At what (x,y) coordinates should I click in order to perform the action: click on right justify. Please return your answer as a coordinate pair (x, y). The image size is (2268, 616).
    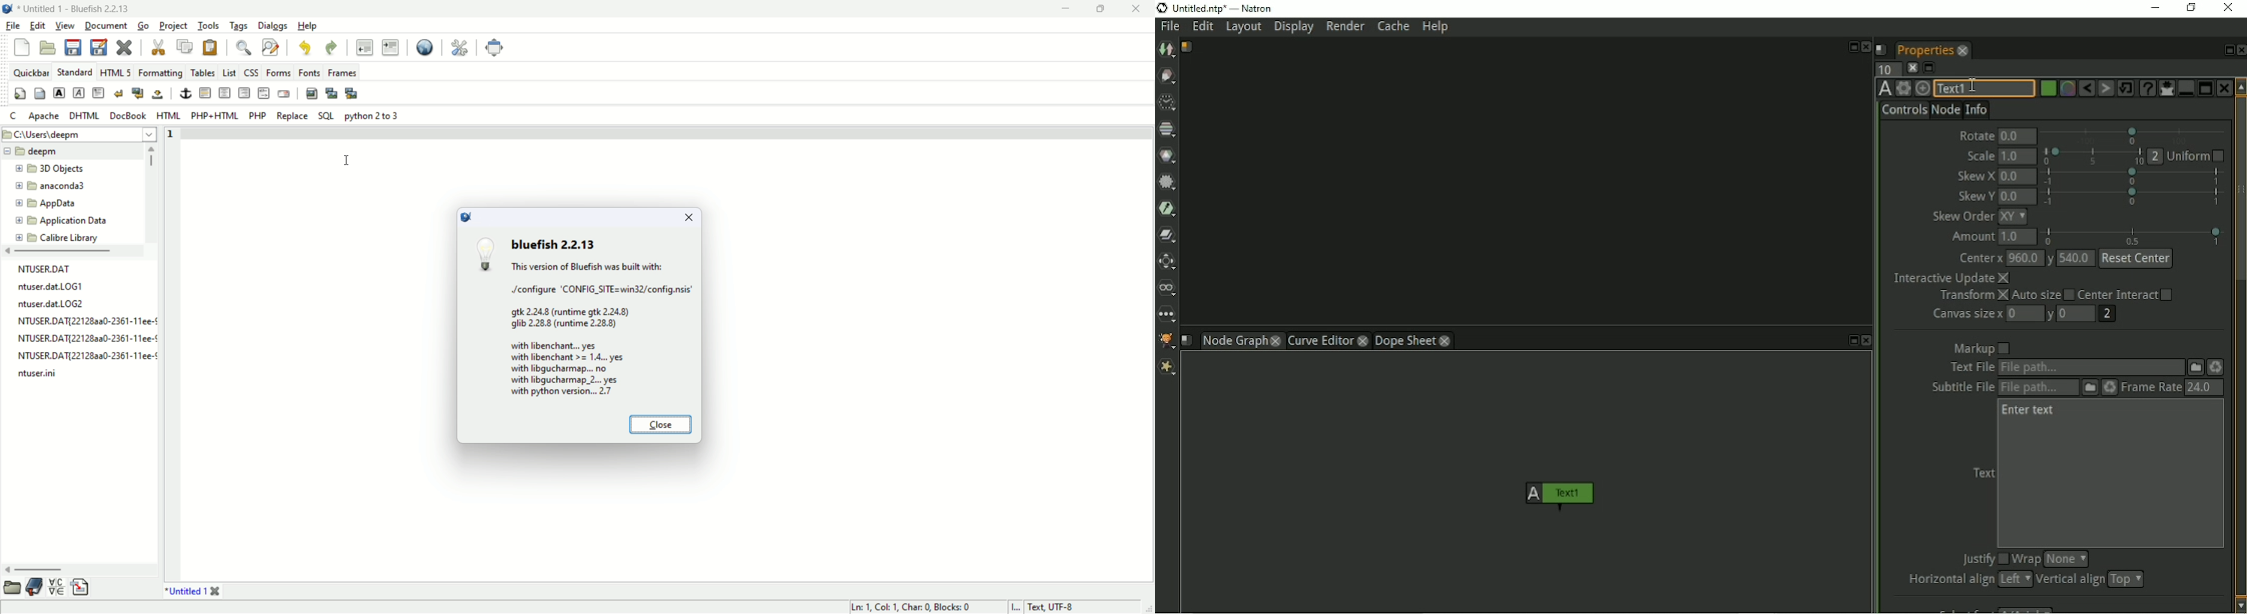
    Looking at the image, I should click on (244, 92).